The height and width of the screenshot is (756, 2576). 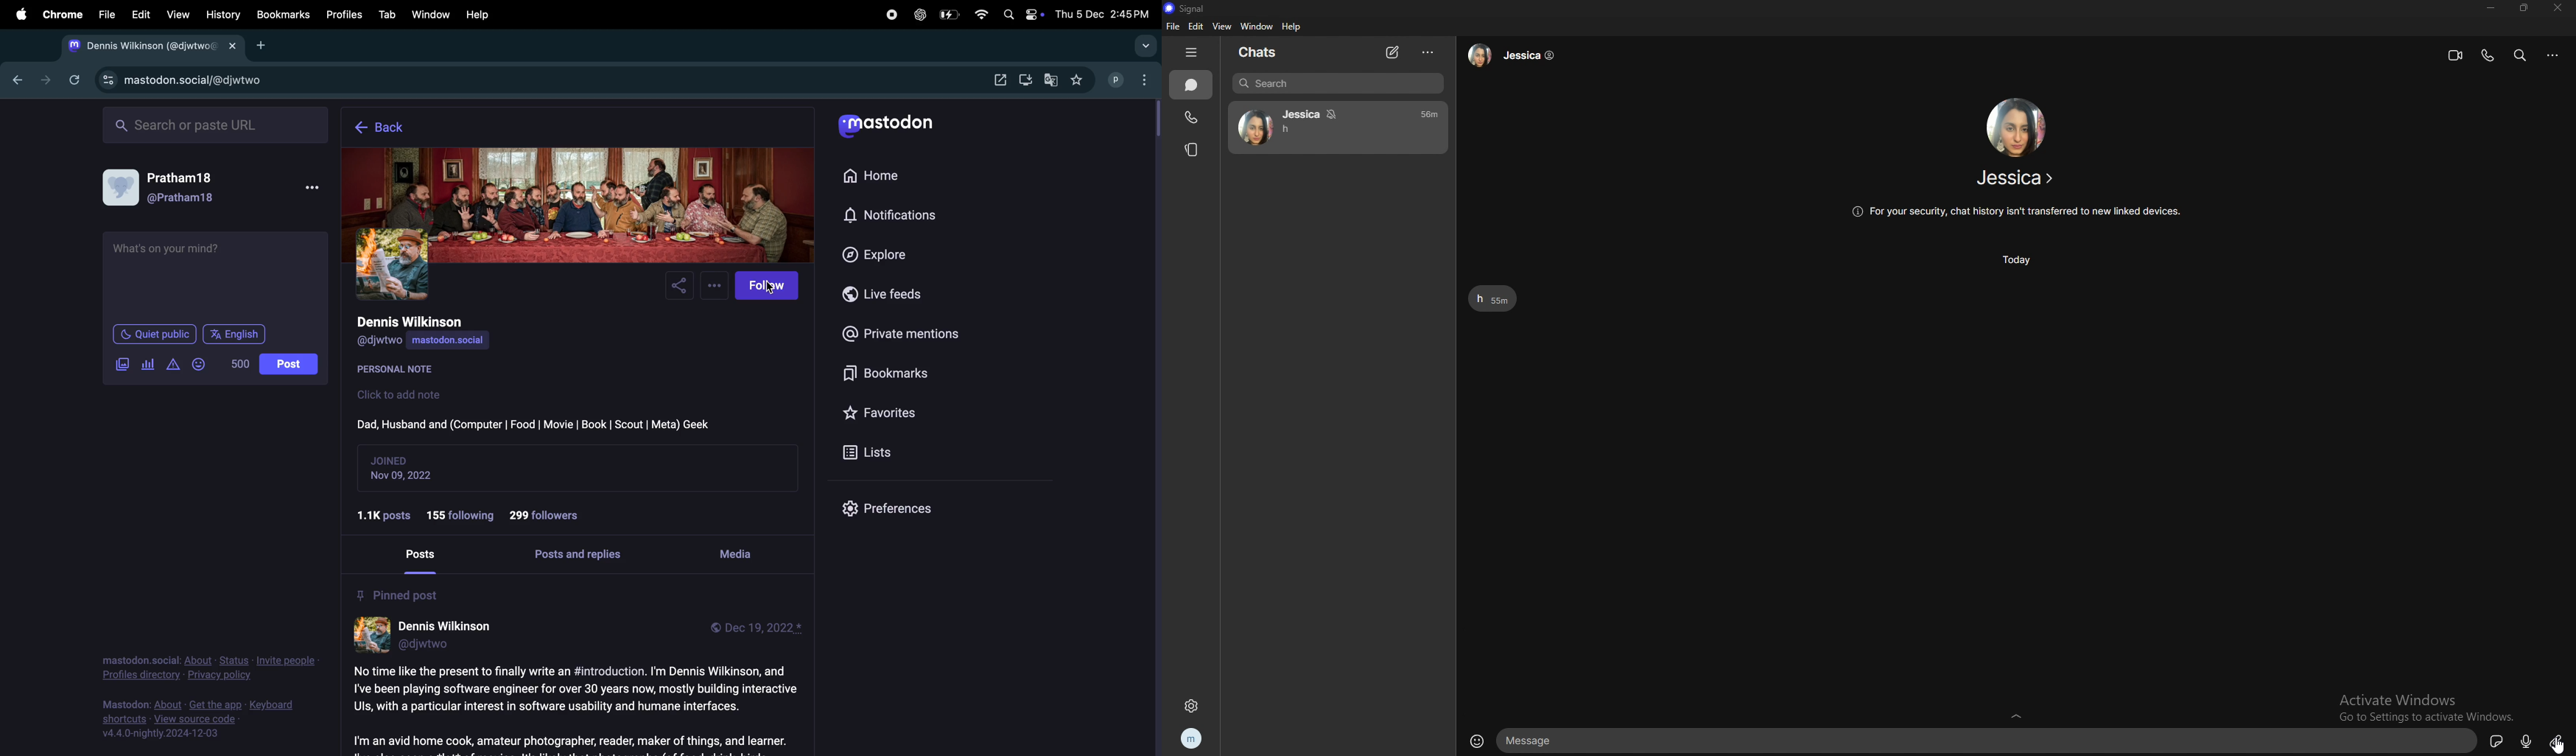 What do you see at coordinates (1192, 117) in the screenshot?
I see `calls` at bounding box center [1192, 117].